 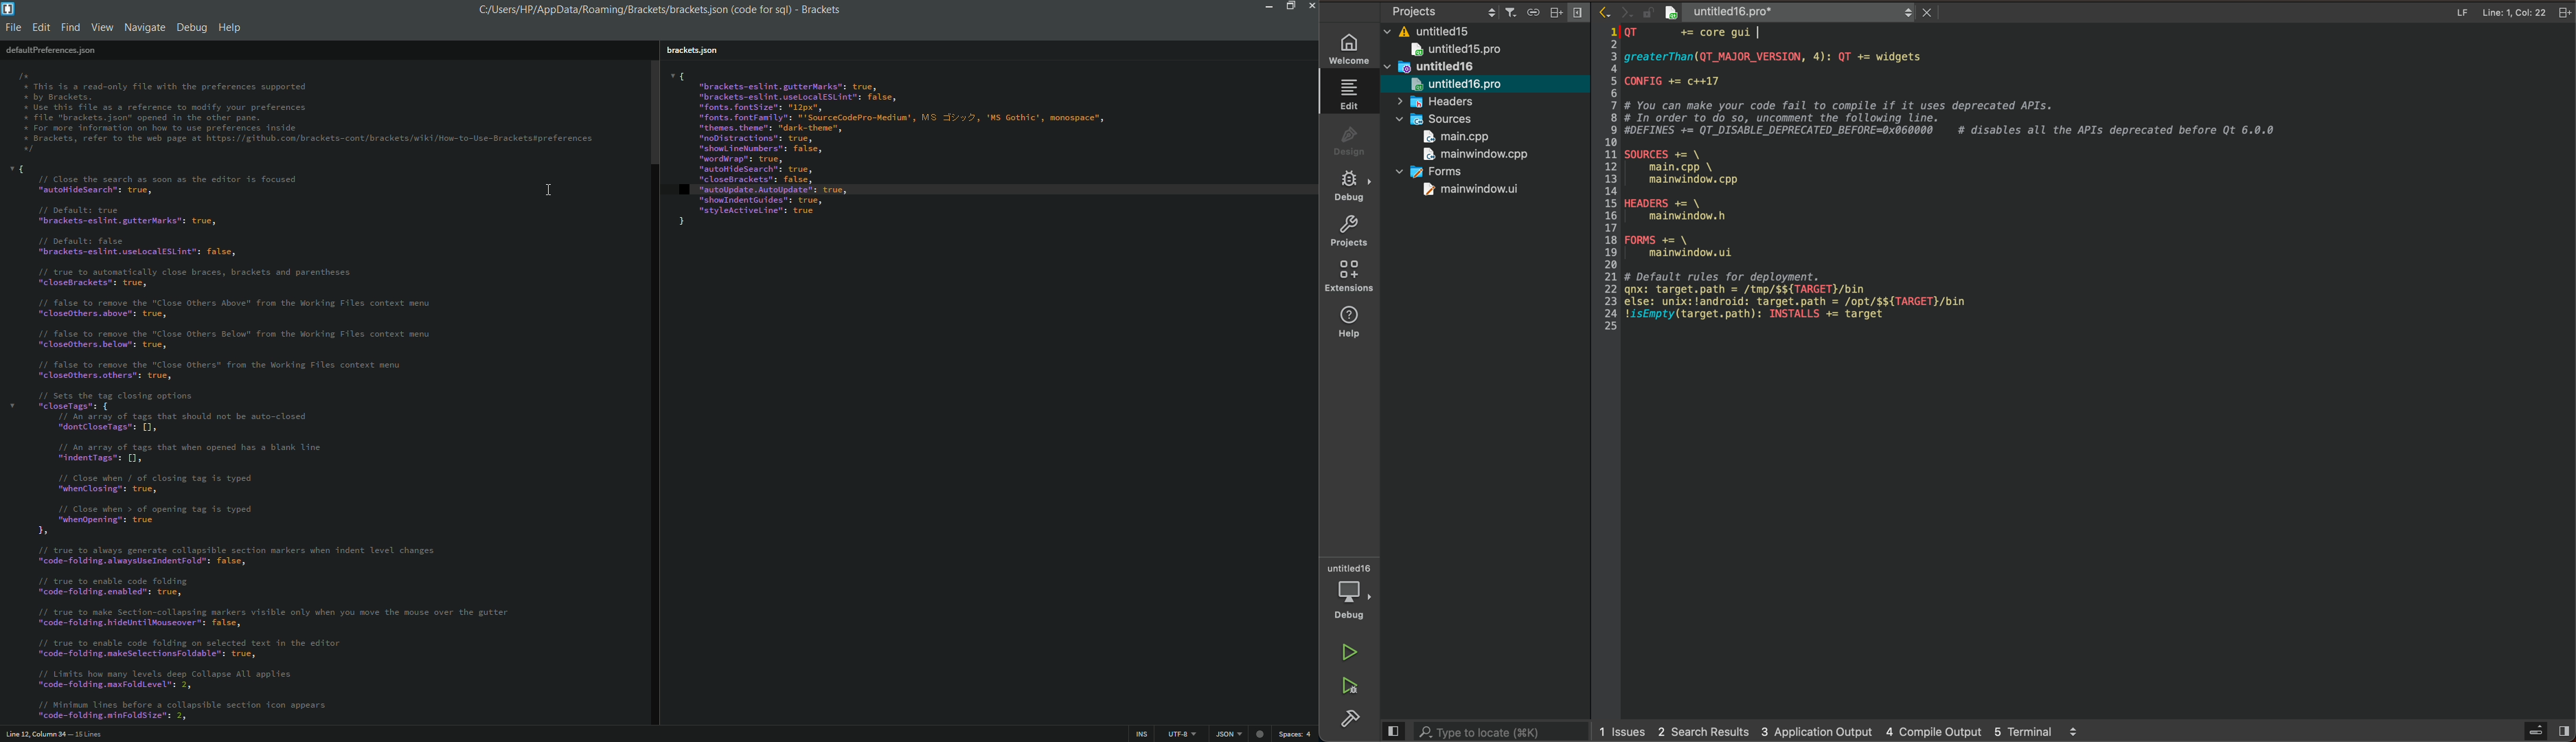 What do you see at coordinates (1262, 732) in the screenshot?
I see `record` at bounding box center [1262, 732].